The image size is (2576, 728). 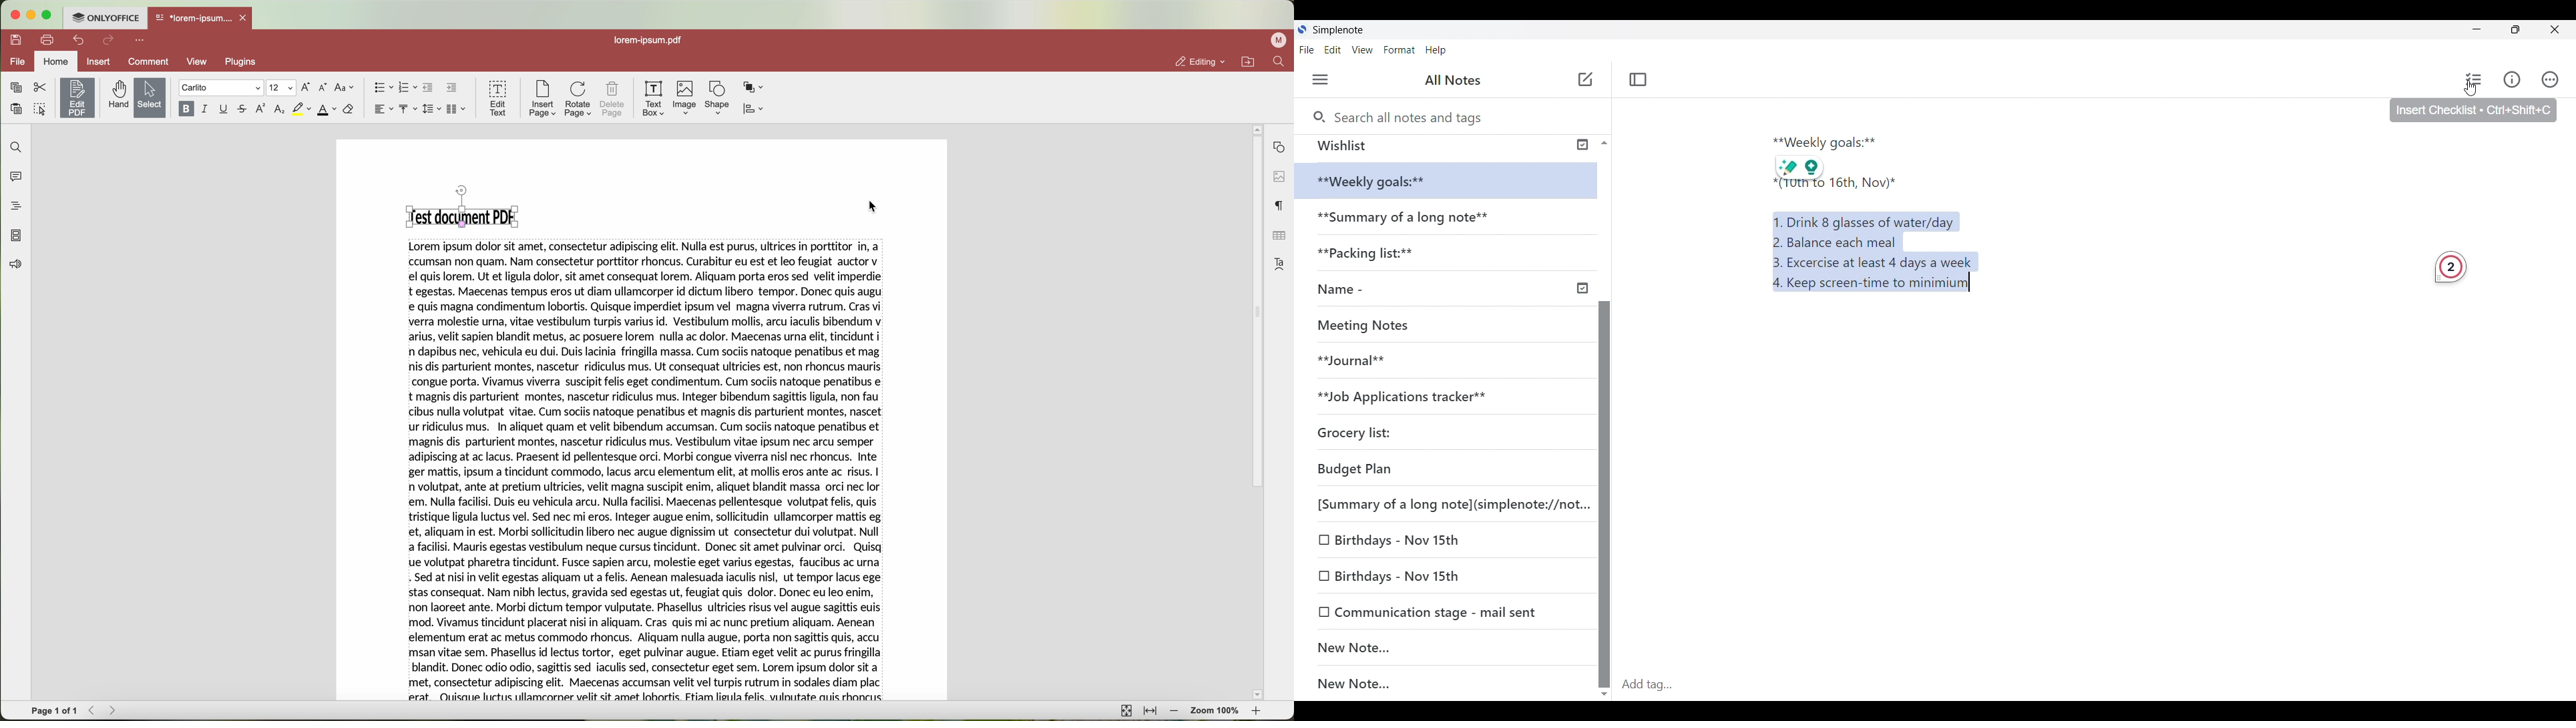 What do you see at coordinates (193, 17) in the screenshot?
I see `*lorem-ipsum....` at bounding box center [193, 17].